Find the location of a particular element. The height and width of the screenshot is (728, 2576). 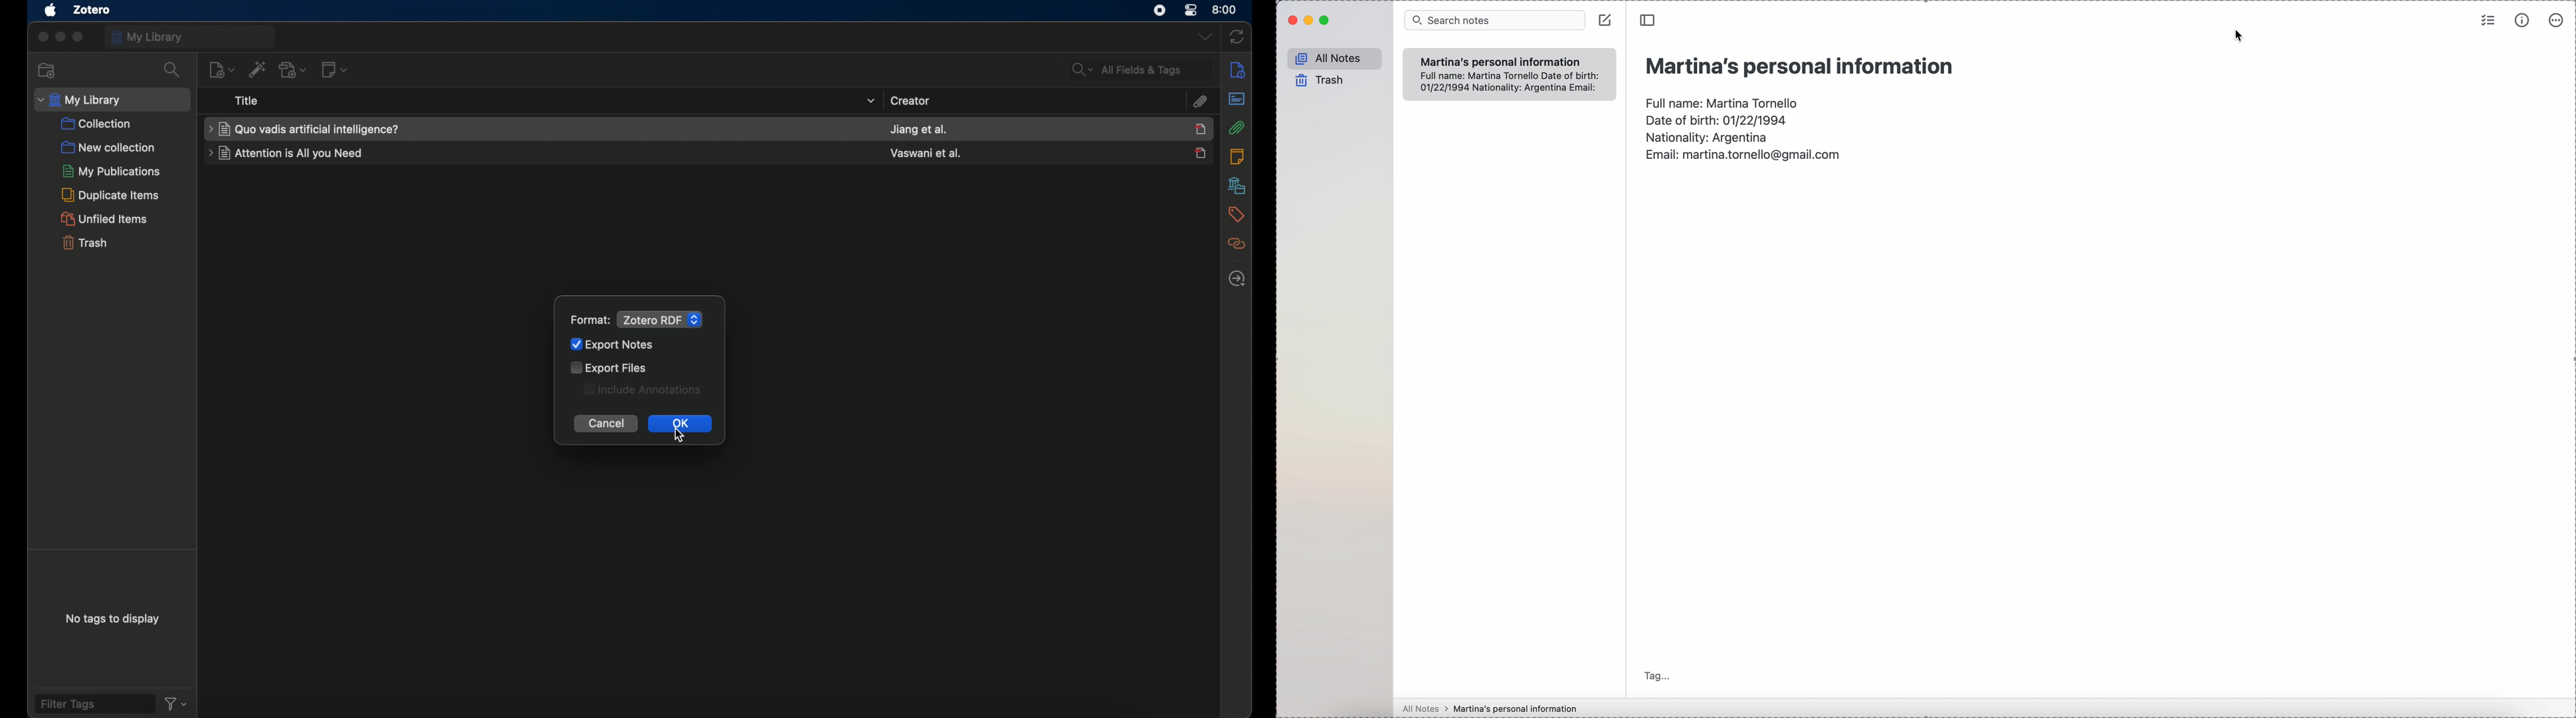

my publications is located at coordinates (112, 171).